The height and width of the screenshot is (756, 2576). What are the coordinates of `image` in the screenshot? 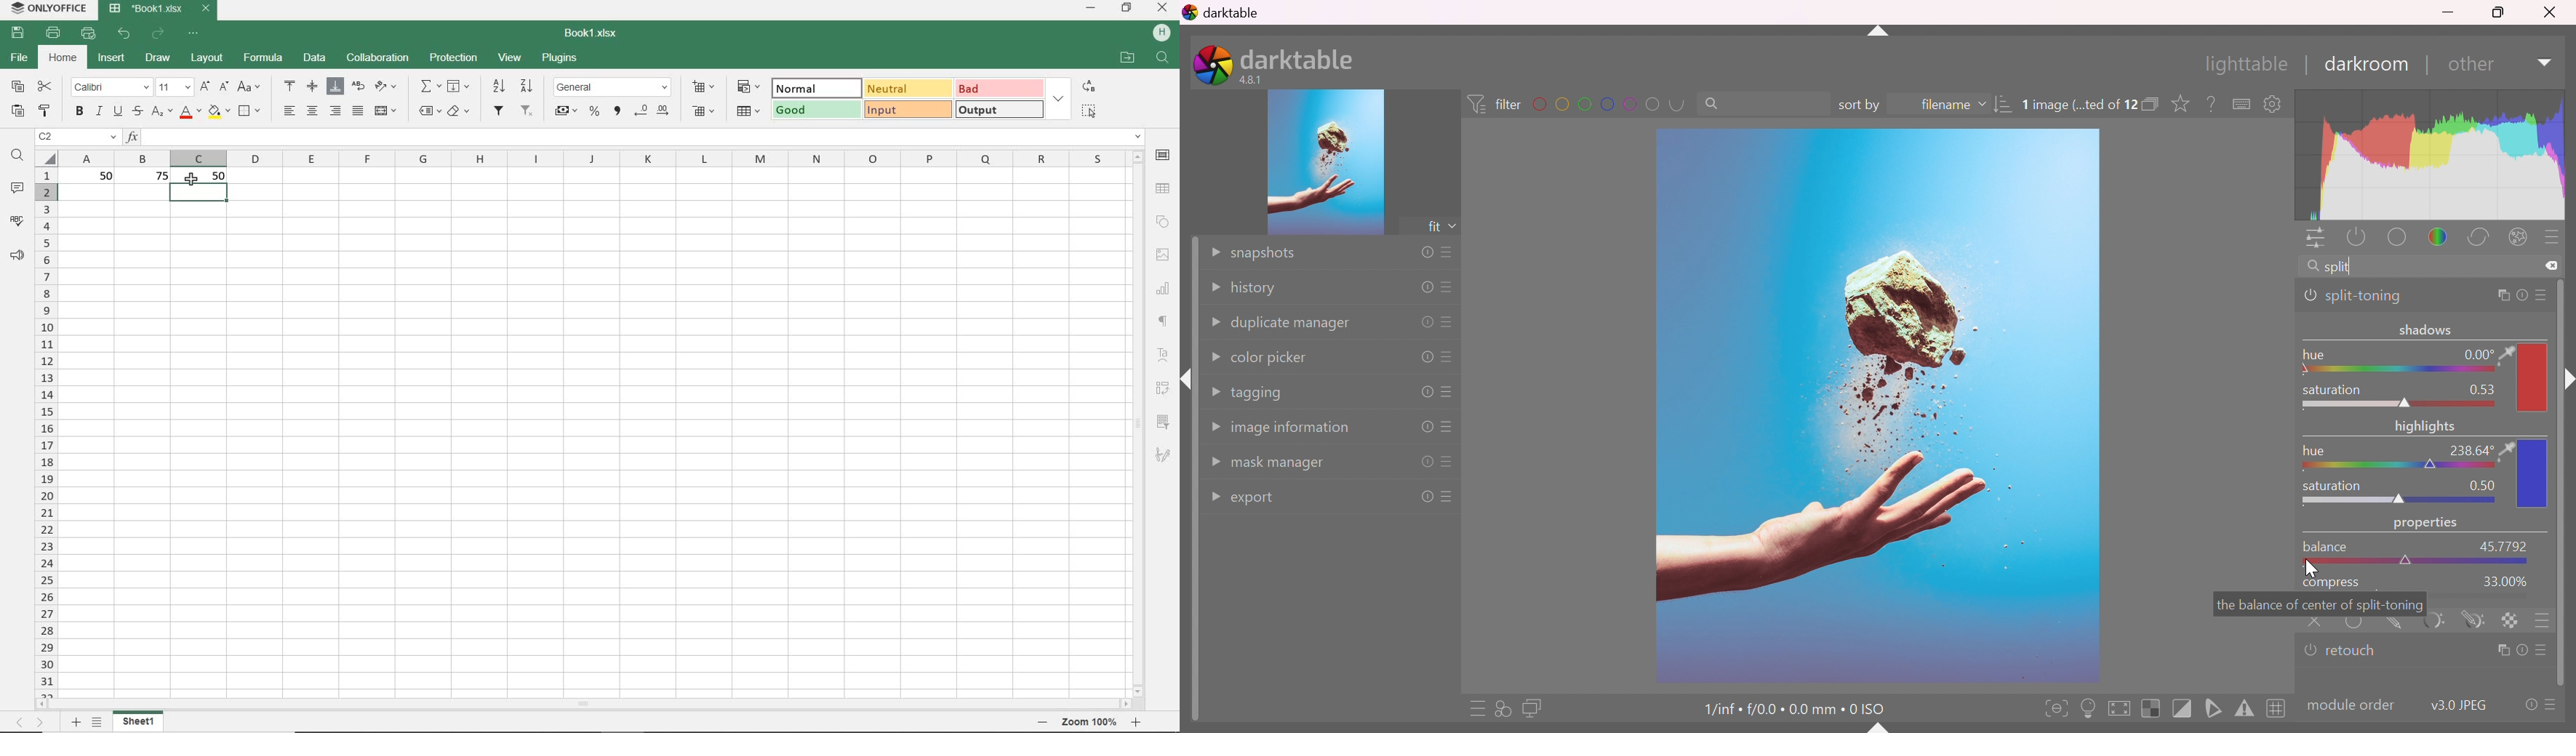 It's located at (1327, 163).